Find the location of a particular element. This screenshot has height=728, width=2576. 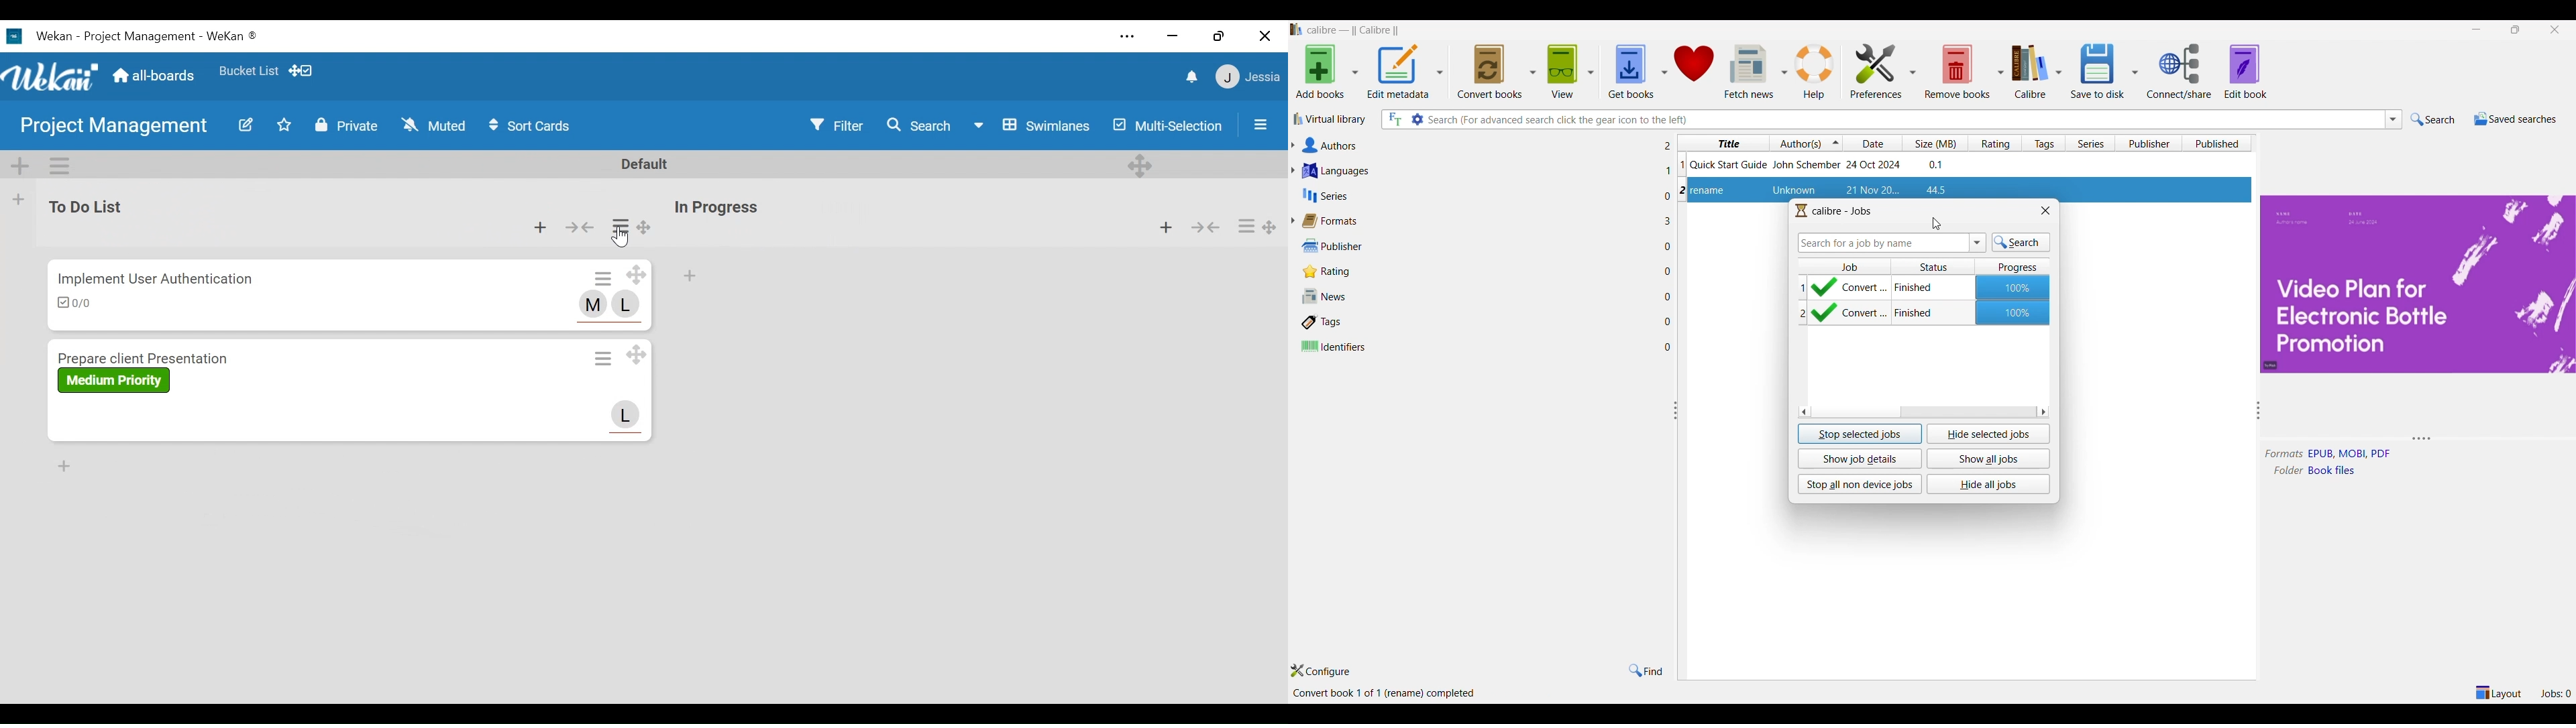

List Actions is located at coordinates (619, 225).